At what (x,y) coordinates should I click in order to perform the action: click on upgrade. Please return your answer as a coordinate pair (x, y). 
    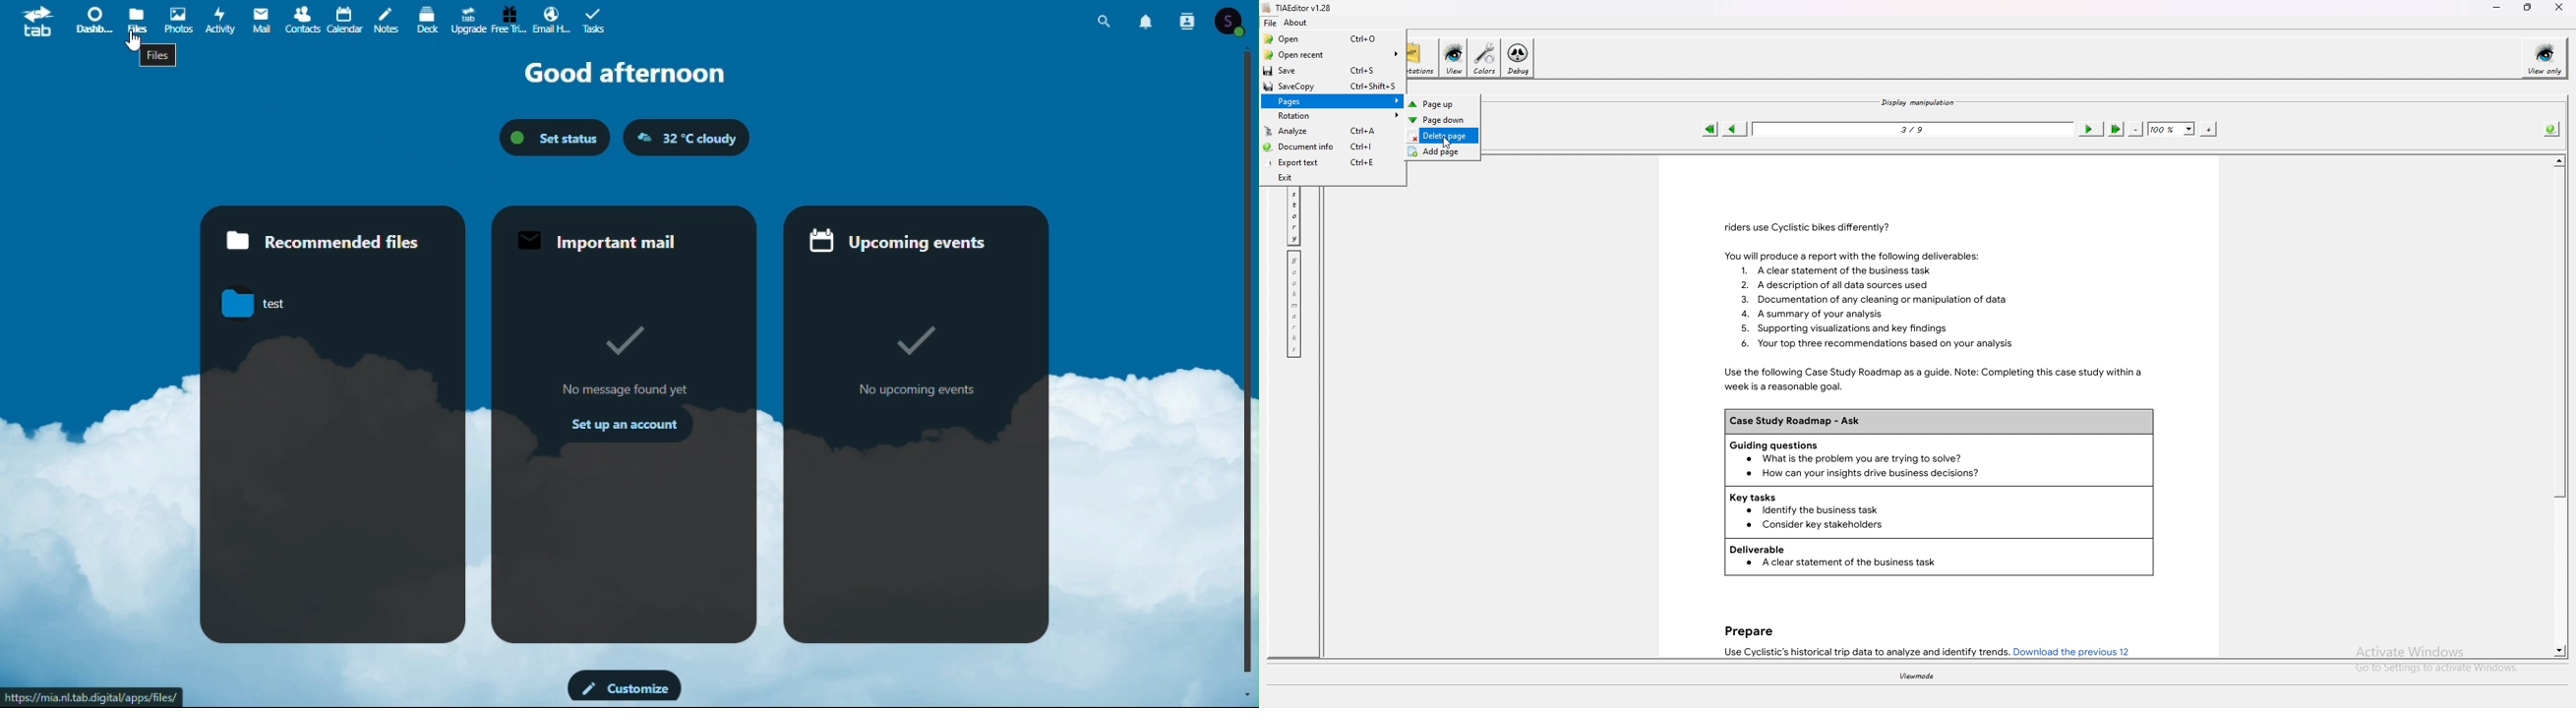
    Looking at the image, I should click on (467, 19).